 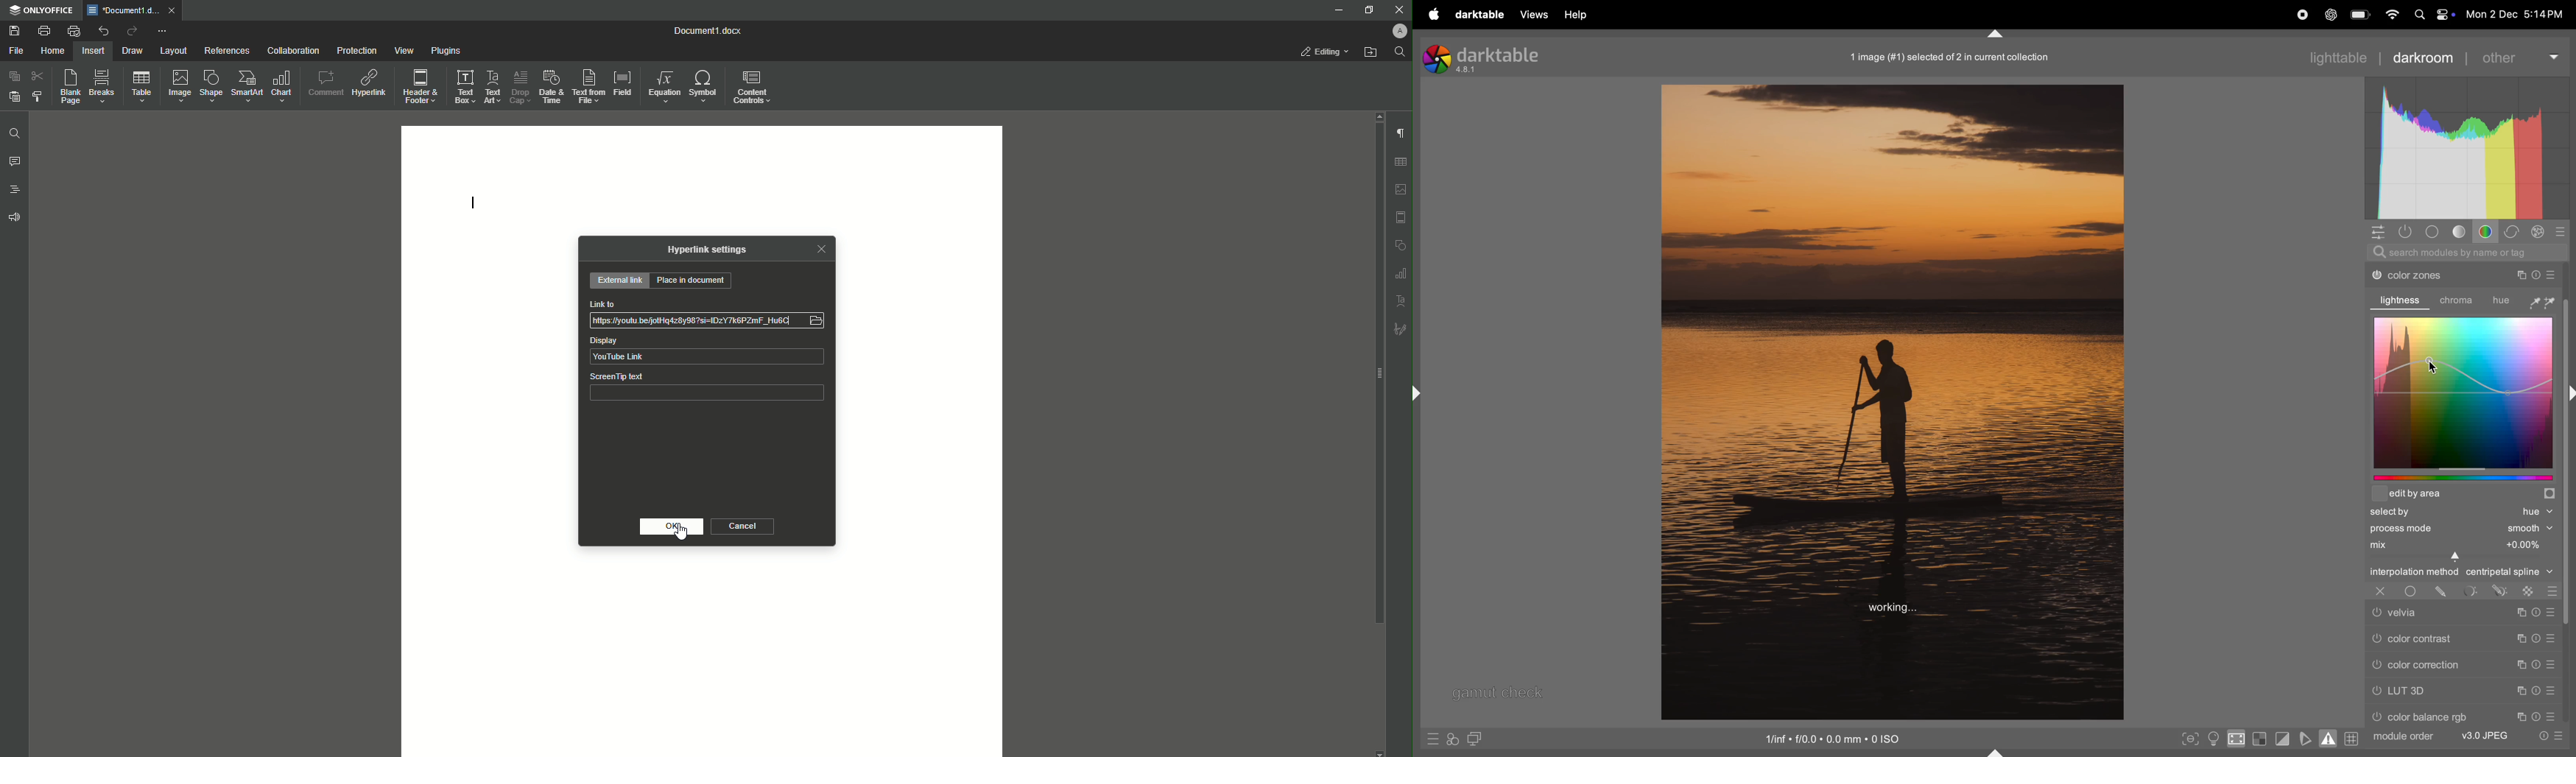 What do you see at coordinates (2471, 591) in the screenshot?
I see `` at bounding box center [2471, 591].